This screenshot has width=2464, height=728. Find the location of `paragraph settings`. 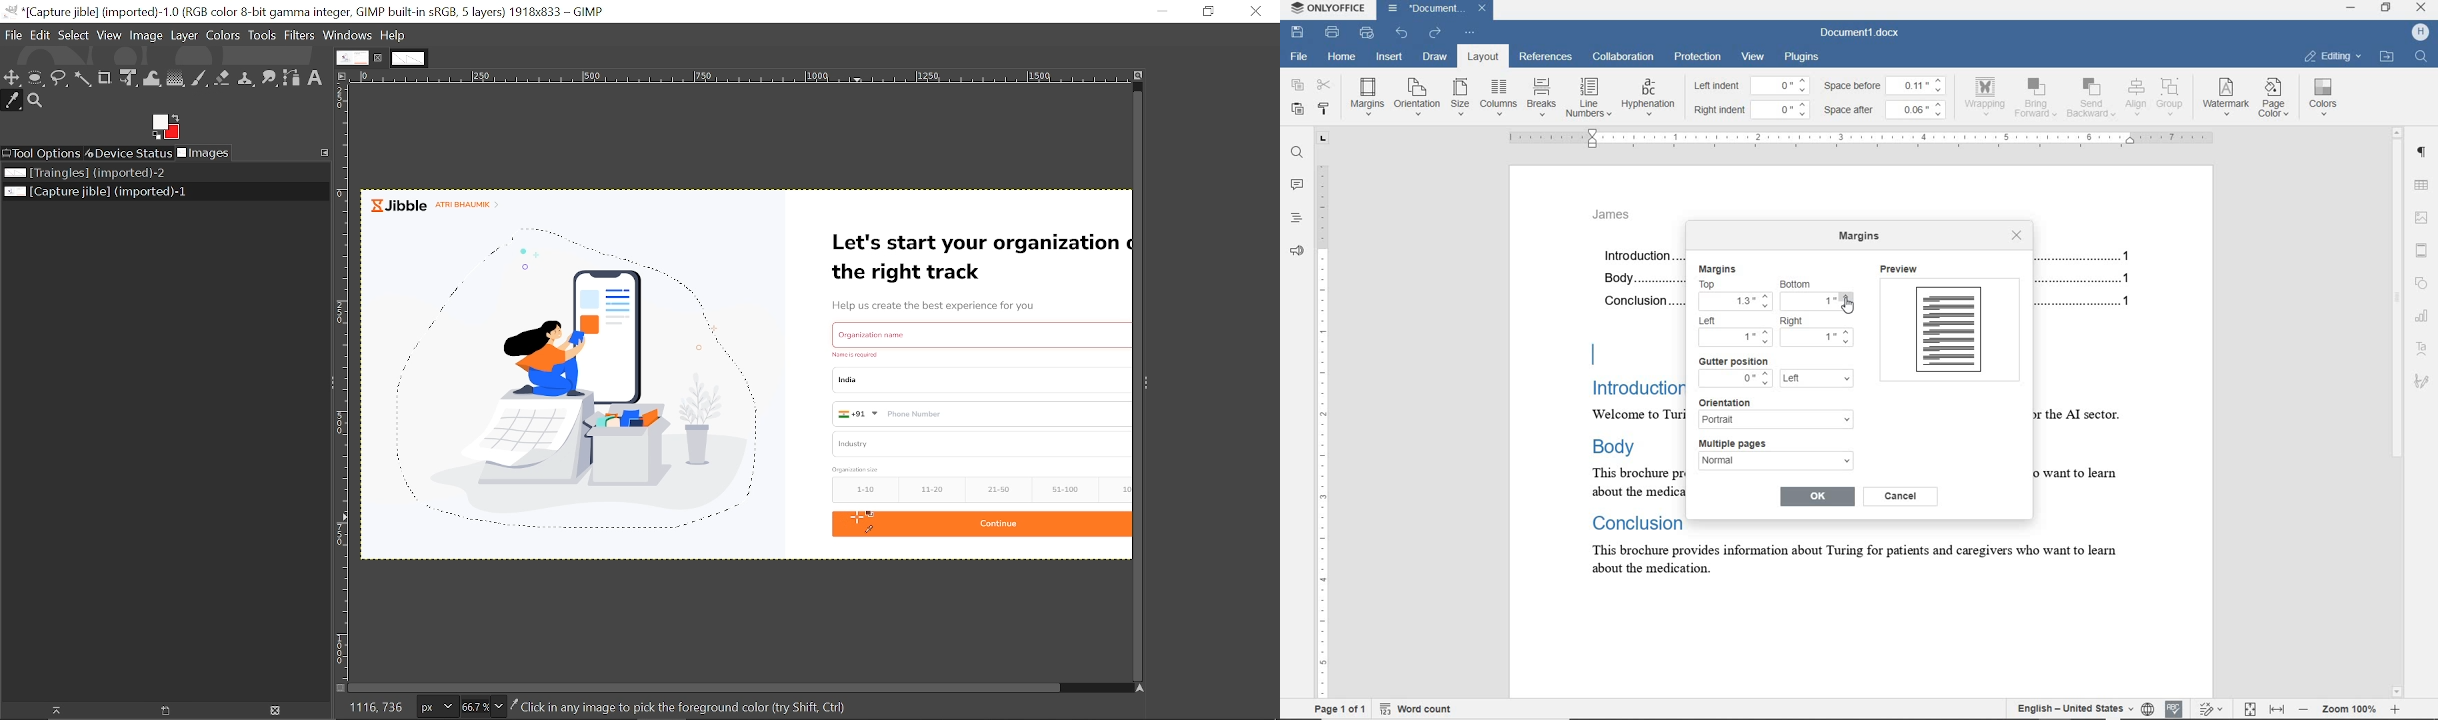

paragraph settings is located at coordinates (2424, 155).